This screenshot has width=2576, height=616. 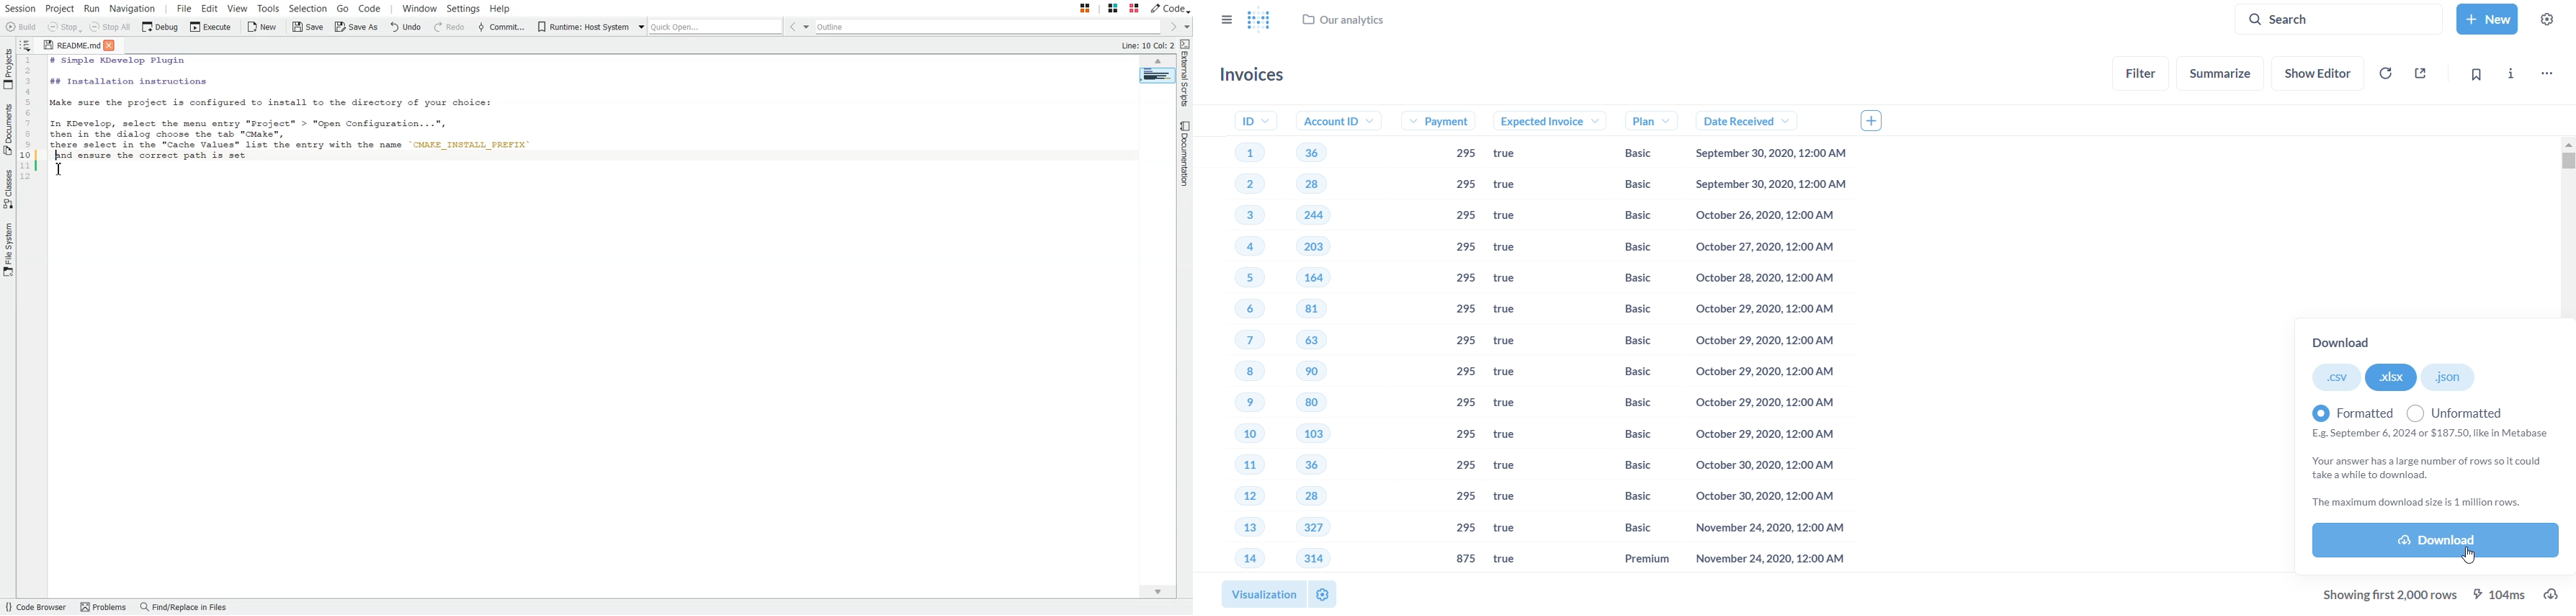 What do you see at coordinates (1627, 433) in the screenshot?
I see `Basic` at bounding box center [1627, 433].